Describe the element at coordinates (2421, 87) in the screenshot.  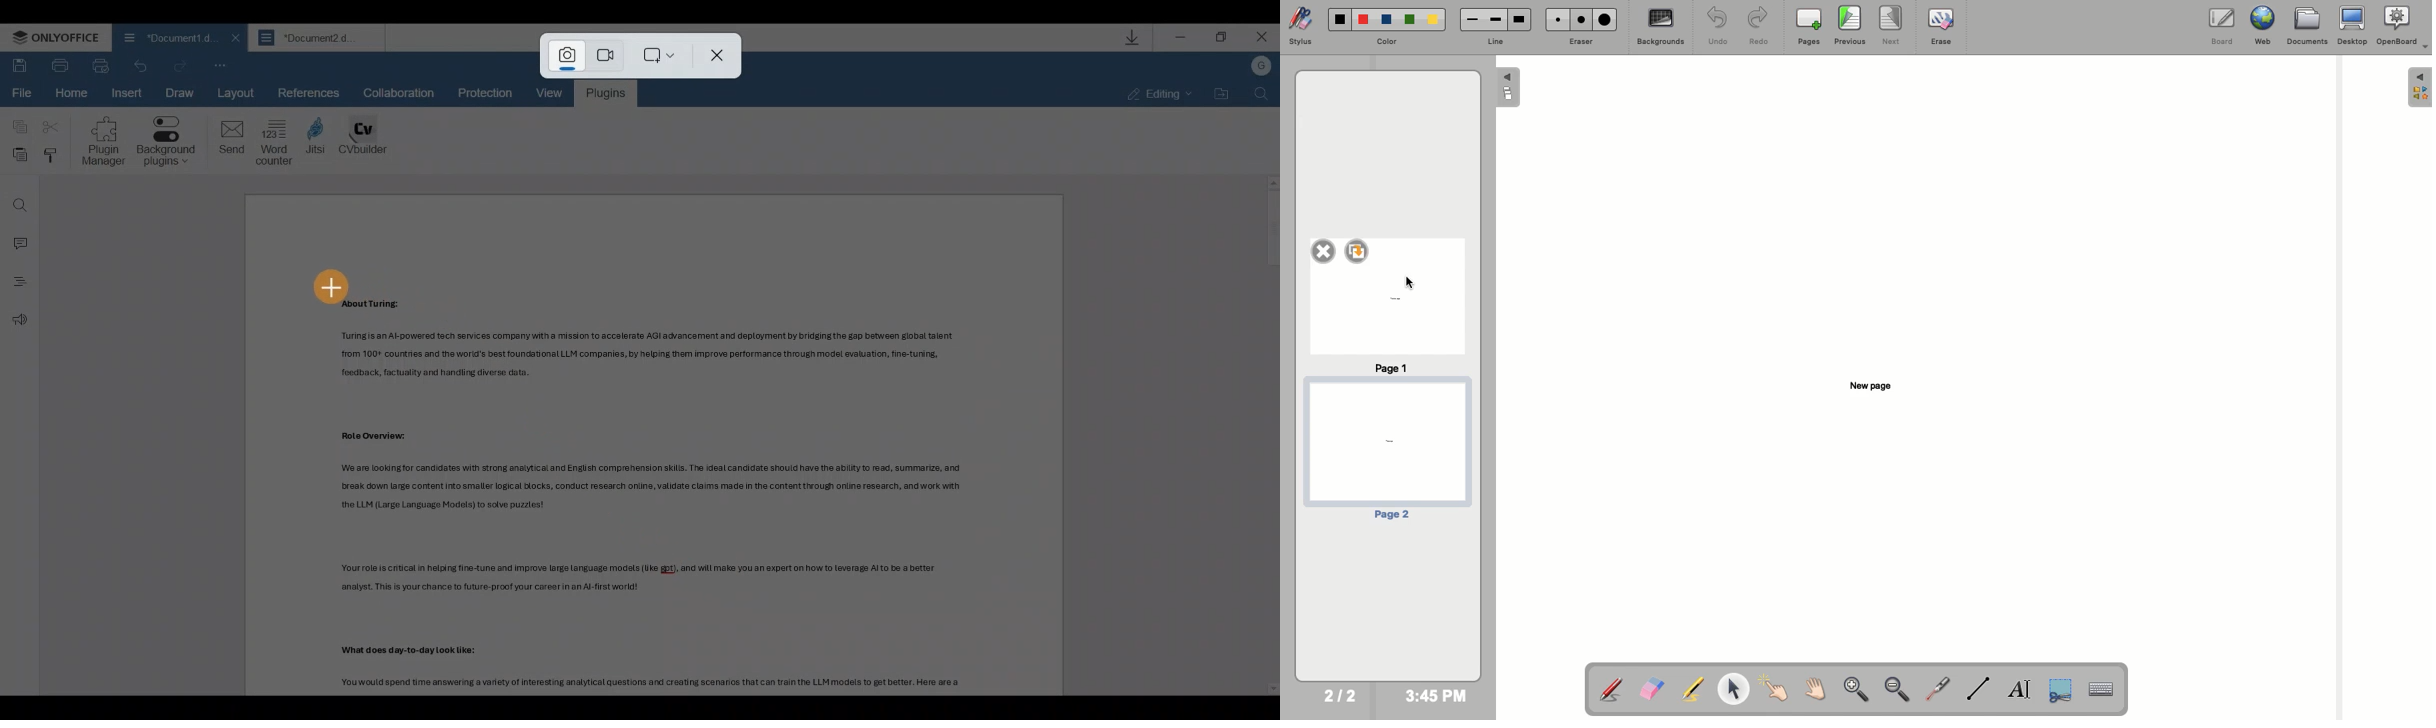
I see `The library (right panel)` at that location.